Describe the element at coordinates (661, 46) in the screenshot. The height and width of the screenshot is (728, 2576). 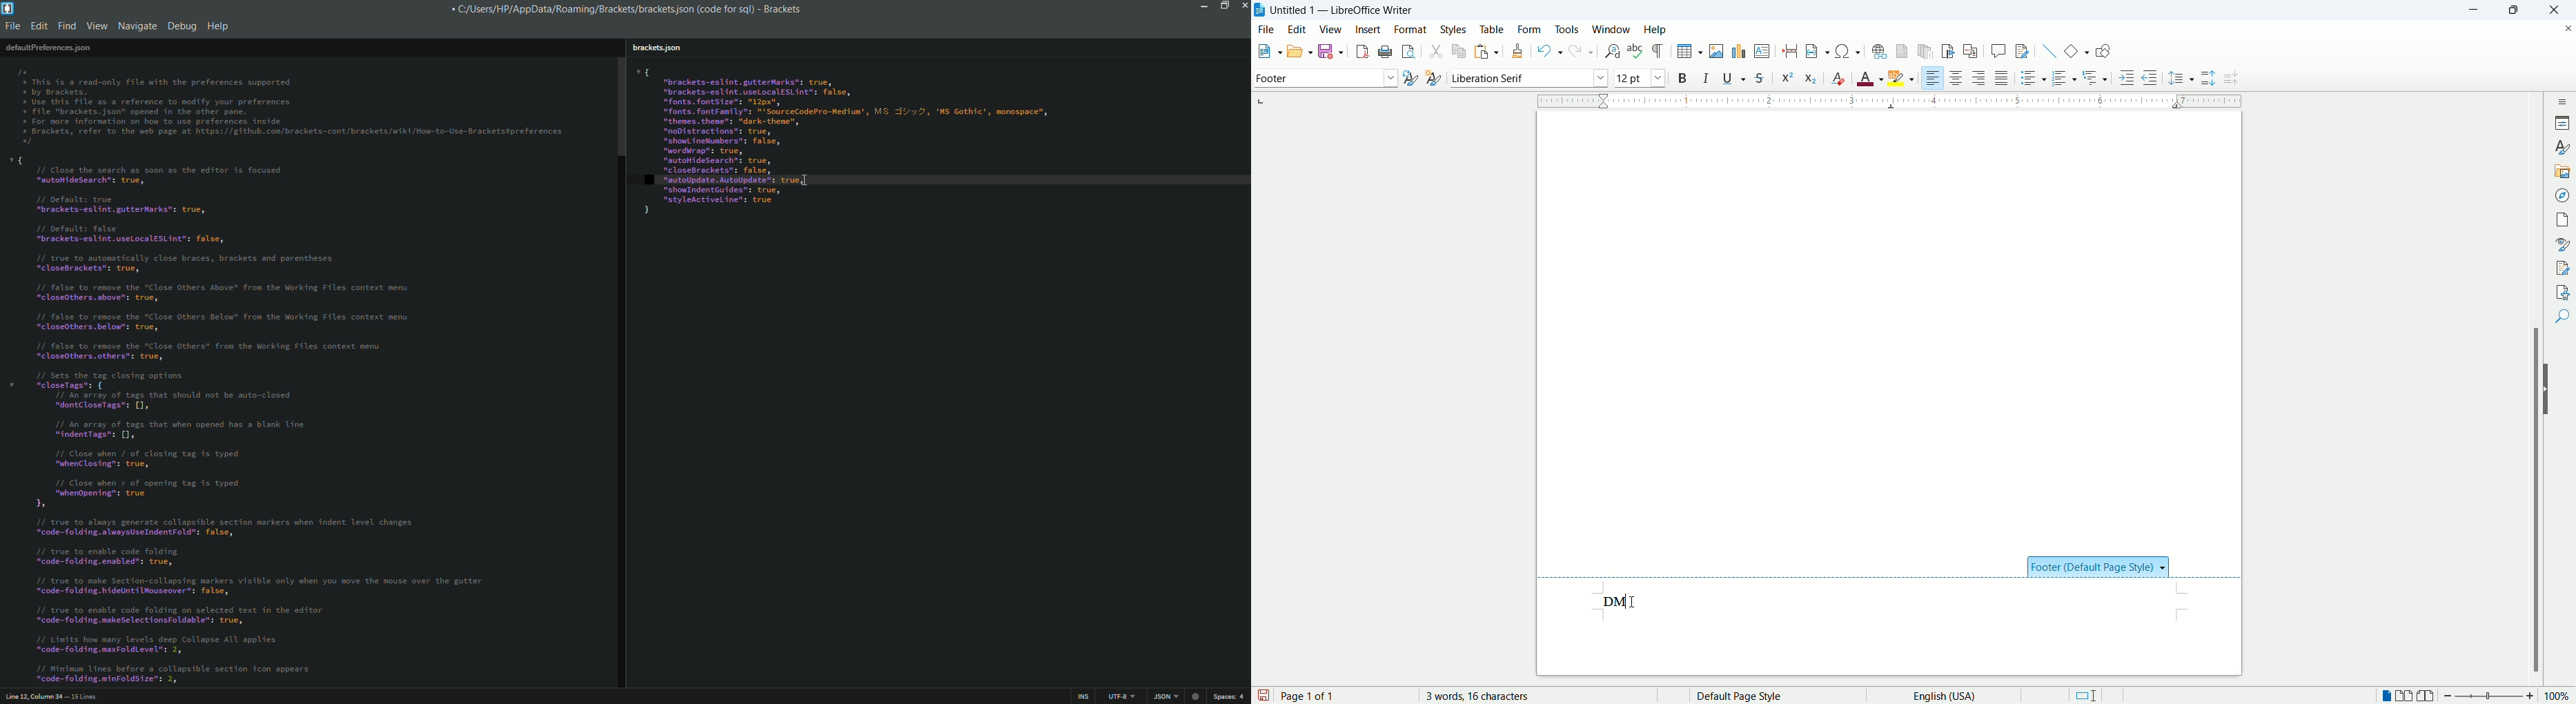
I see `brackets.json` at that location.